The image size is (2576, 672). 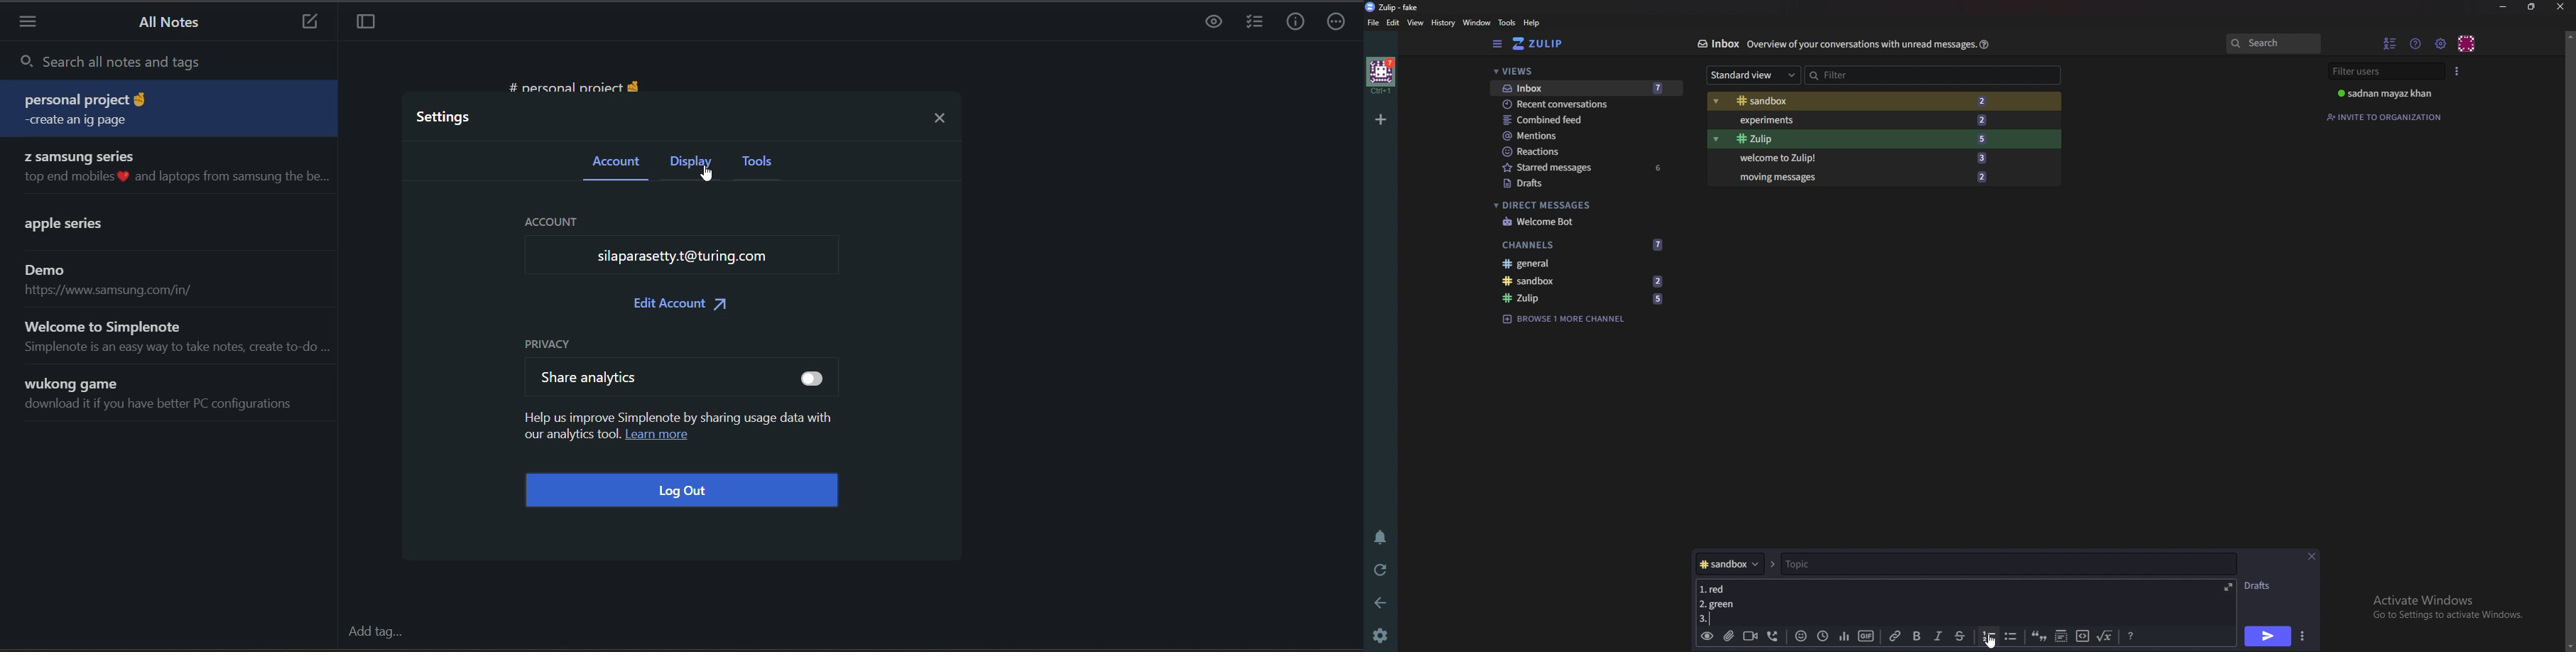 I want to click on log out, so click(x=684, y=491).